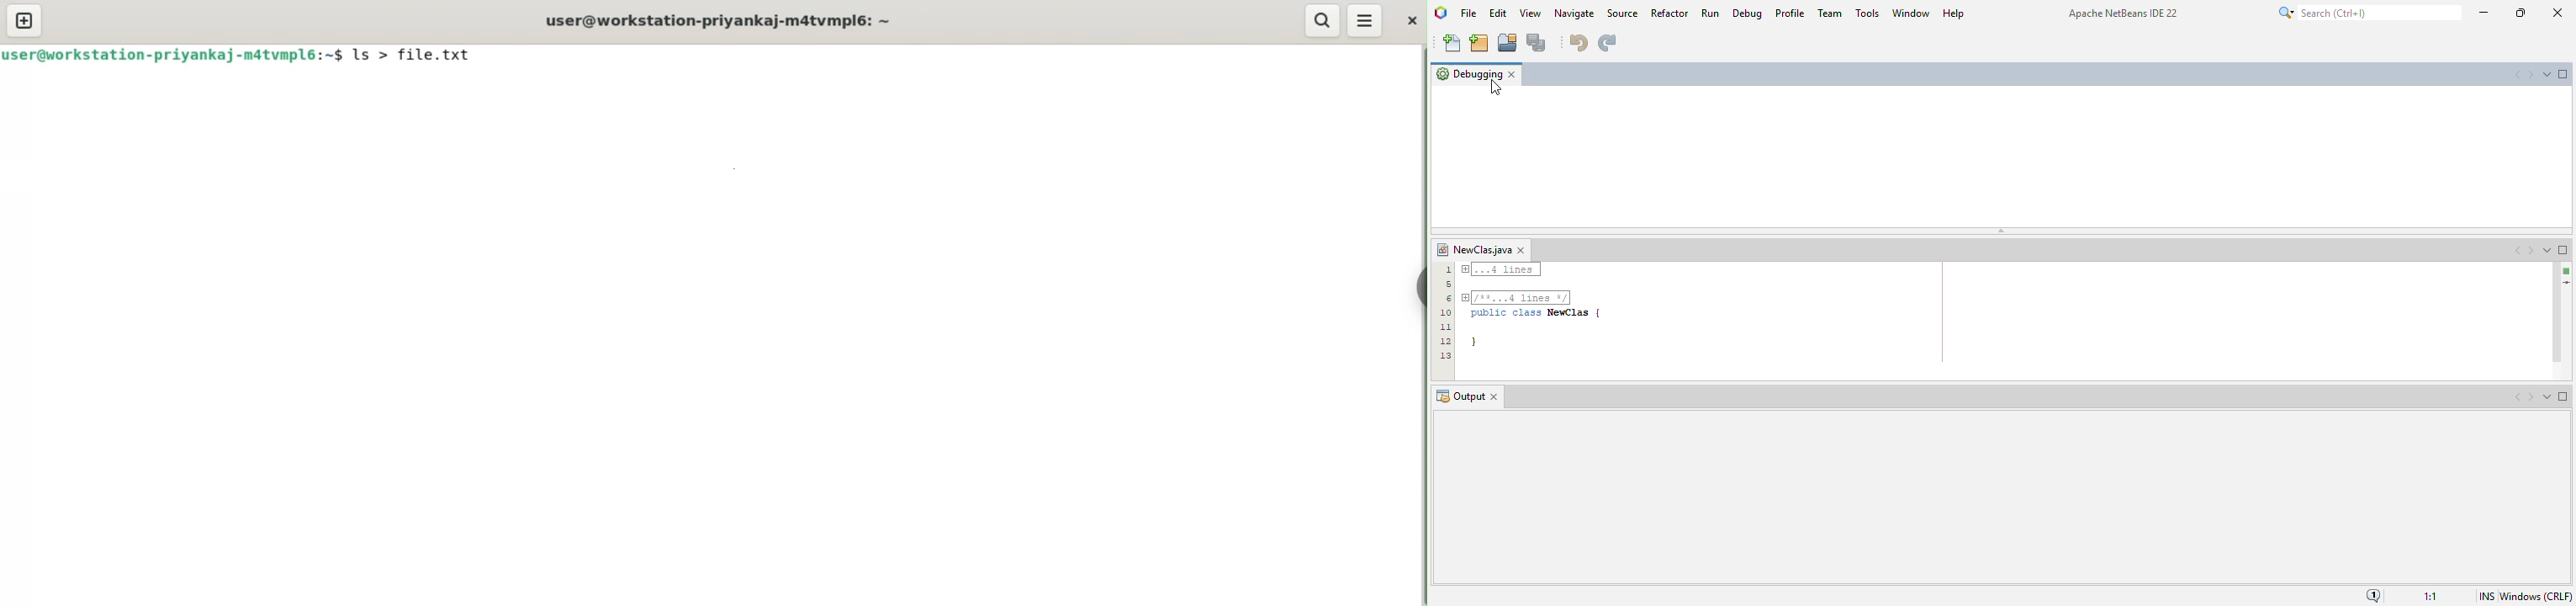  Describe the element at coordinates (2563, 74) in the screenshot. I see `maximize window` at that location.